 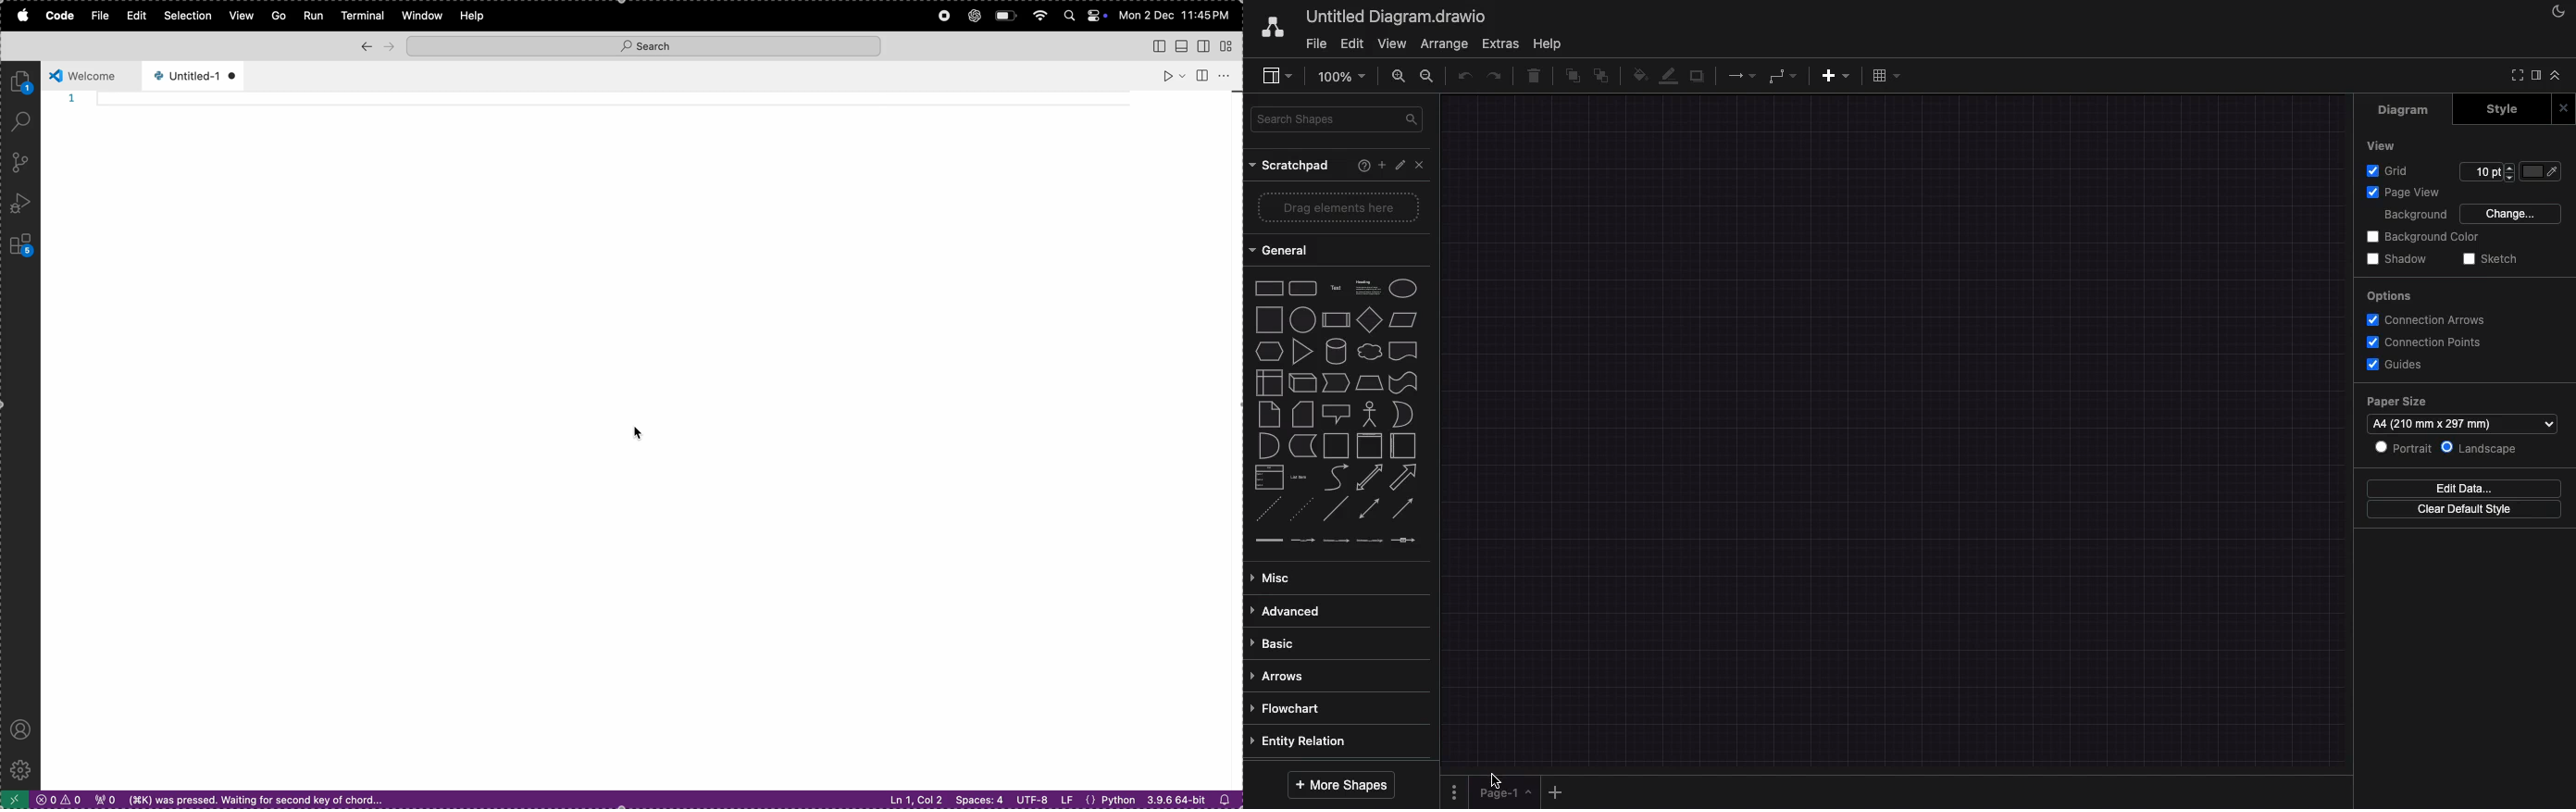 I want to click on code line, so click(x=612, y=98).